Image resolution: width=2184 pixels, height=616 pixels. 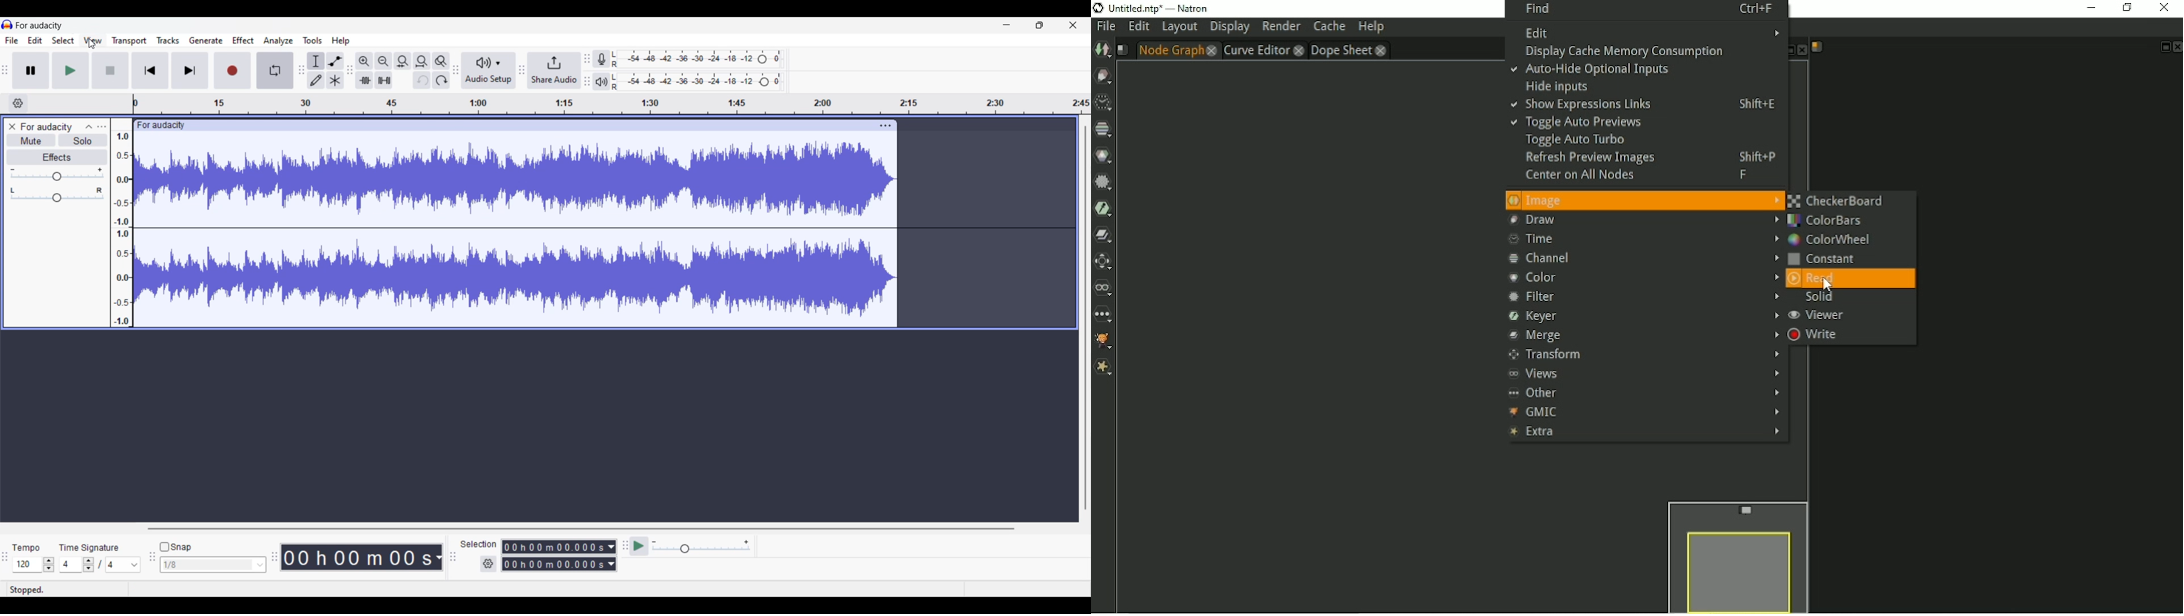 I want to click on Mute, so click(x=31, y=140).